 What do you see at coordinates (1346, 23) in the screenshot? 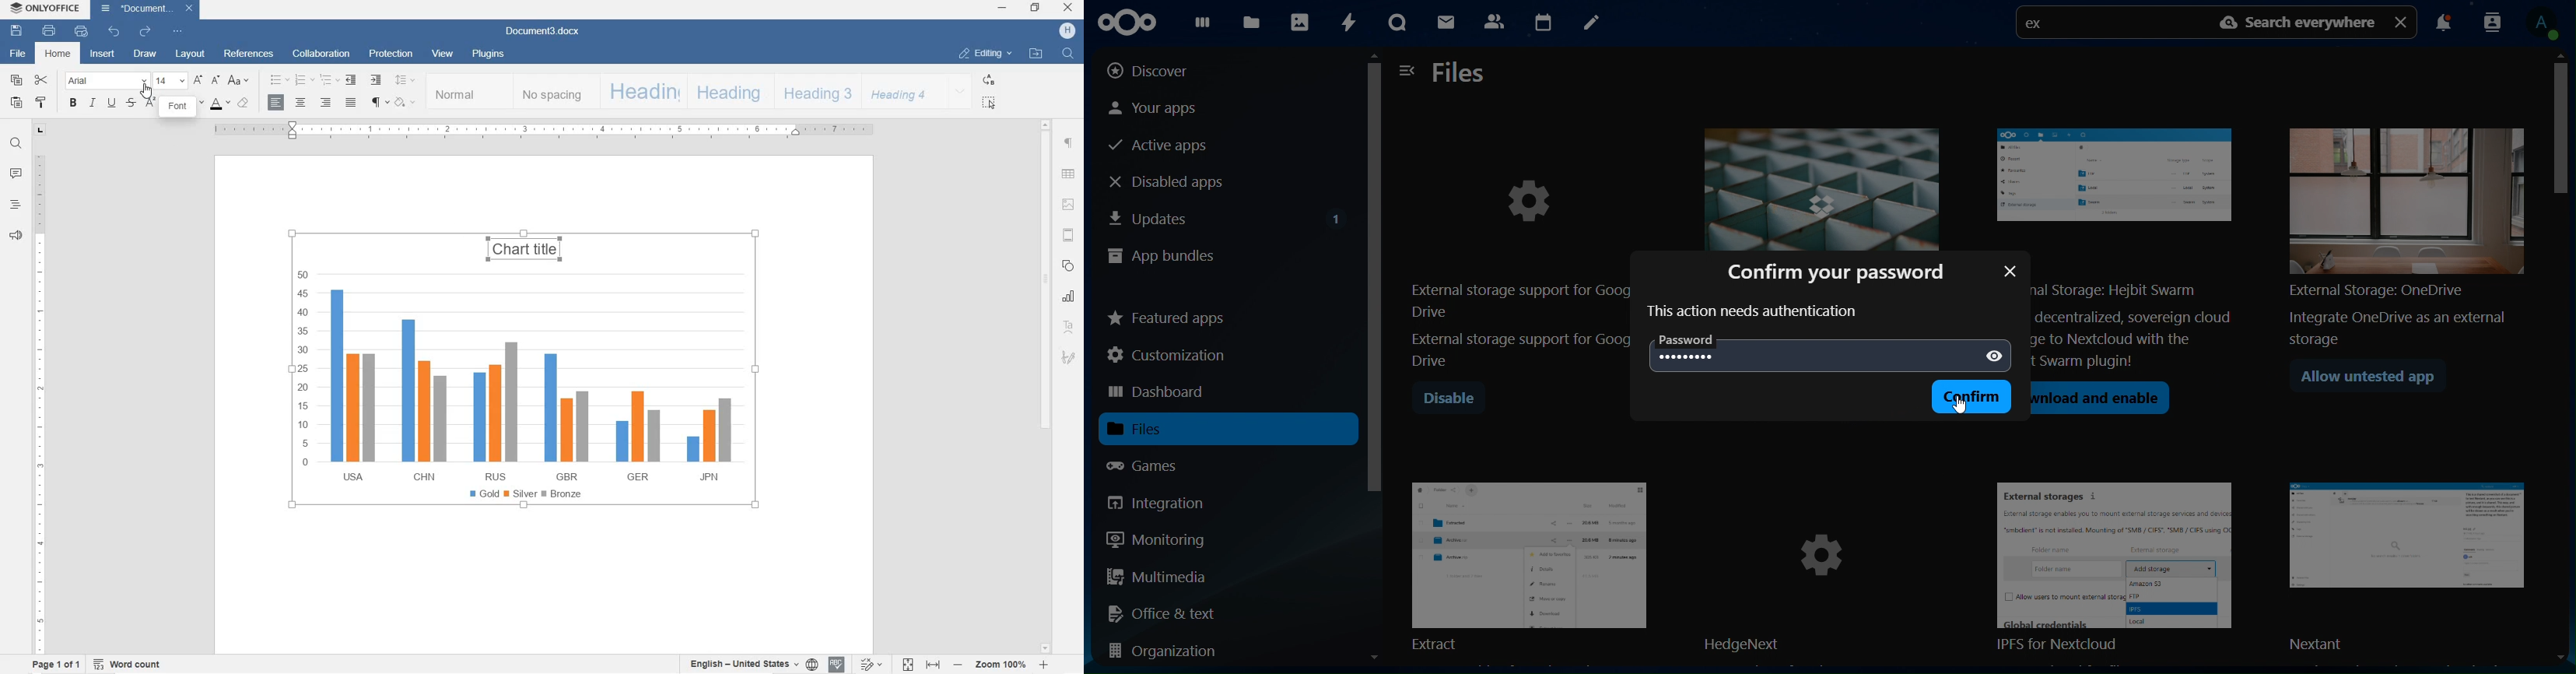
I see `activity` at bounding box center [1346, 23].